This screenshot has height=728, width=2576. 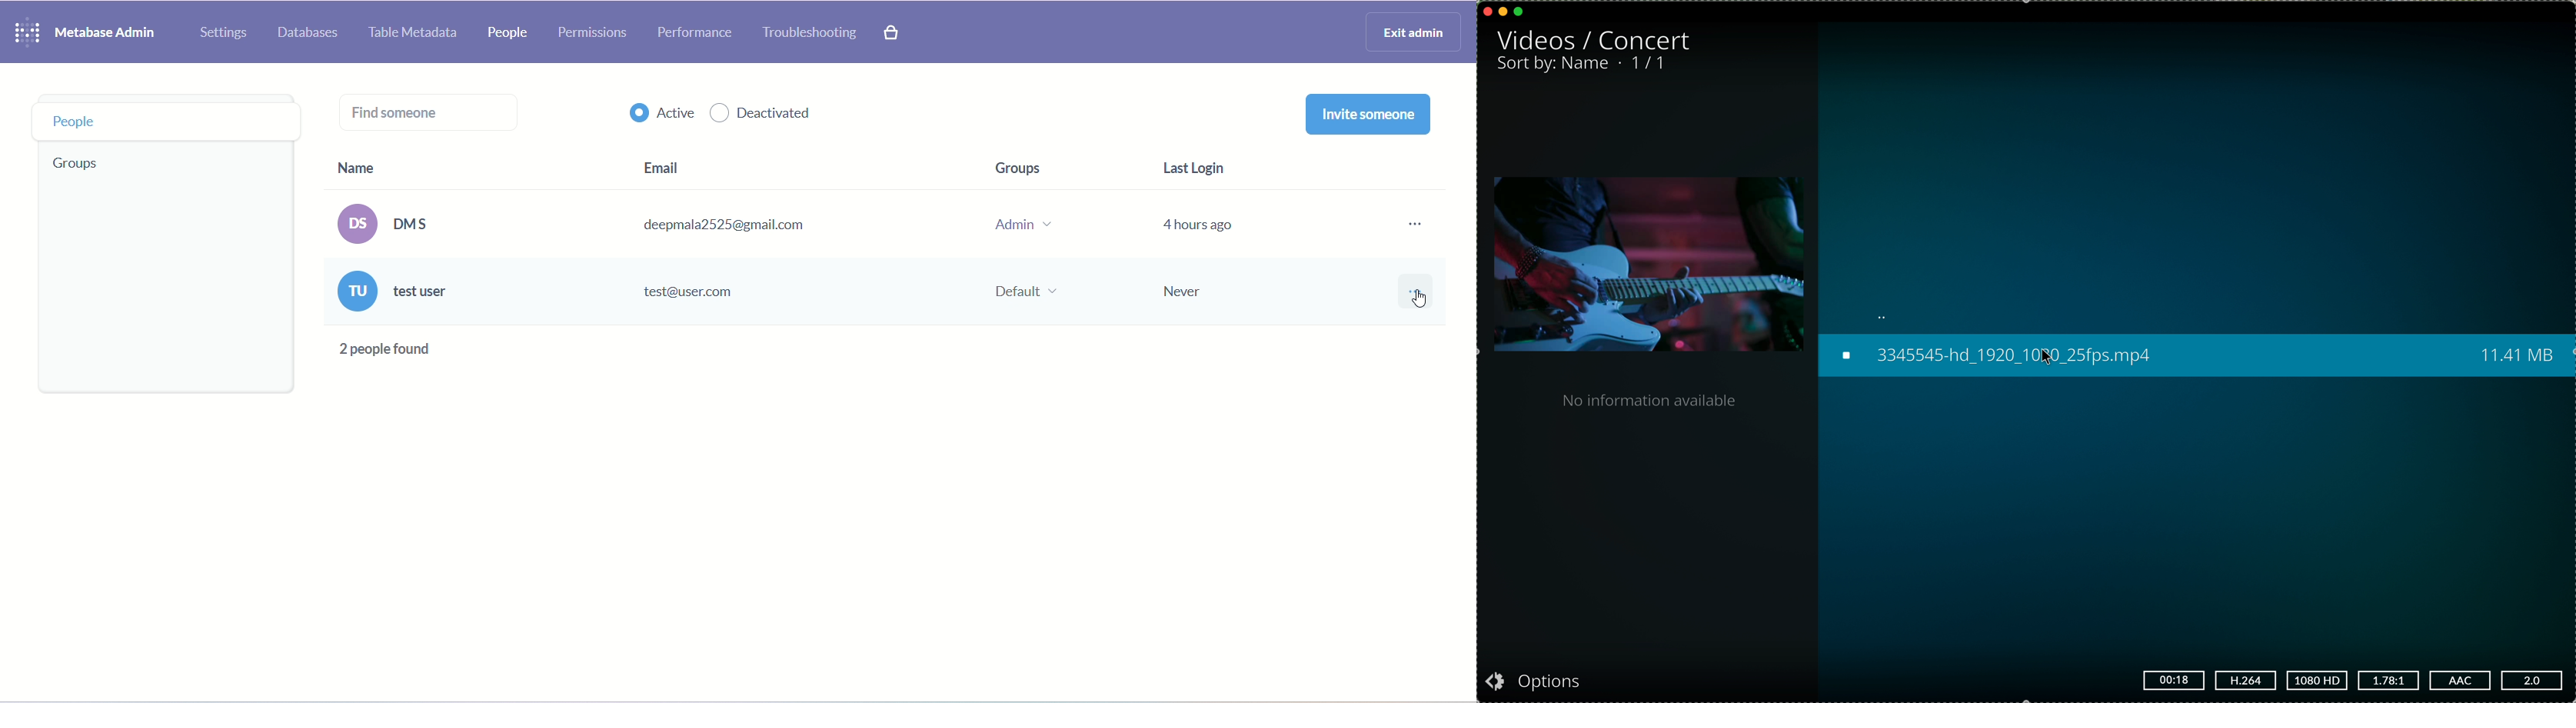 I want to click on database, so click(x=311, y=32).